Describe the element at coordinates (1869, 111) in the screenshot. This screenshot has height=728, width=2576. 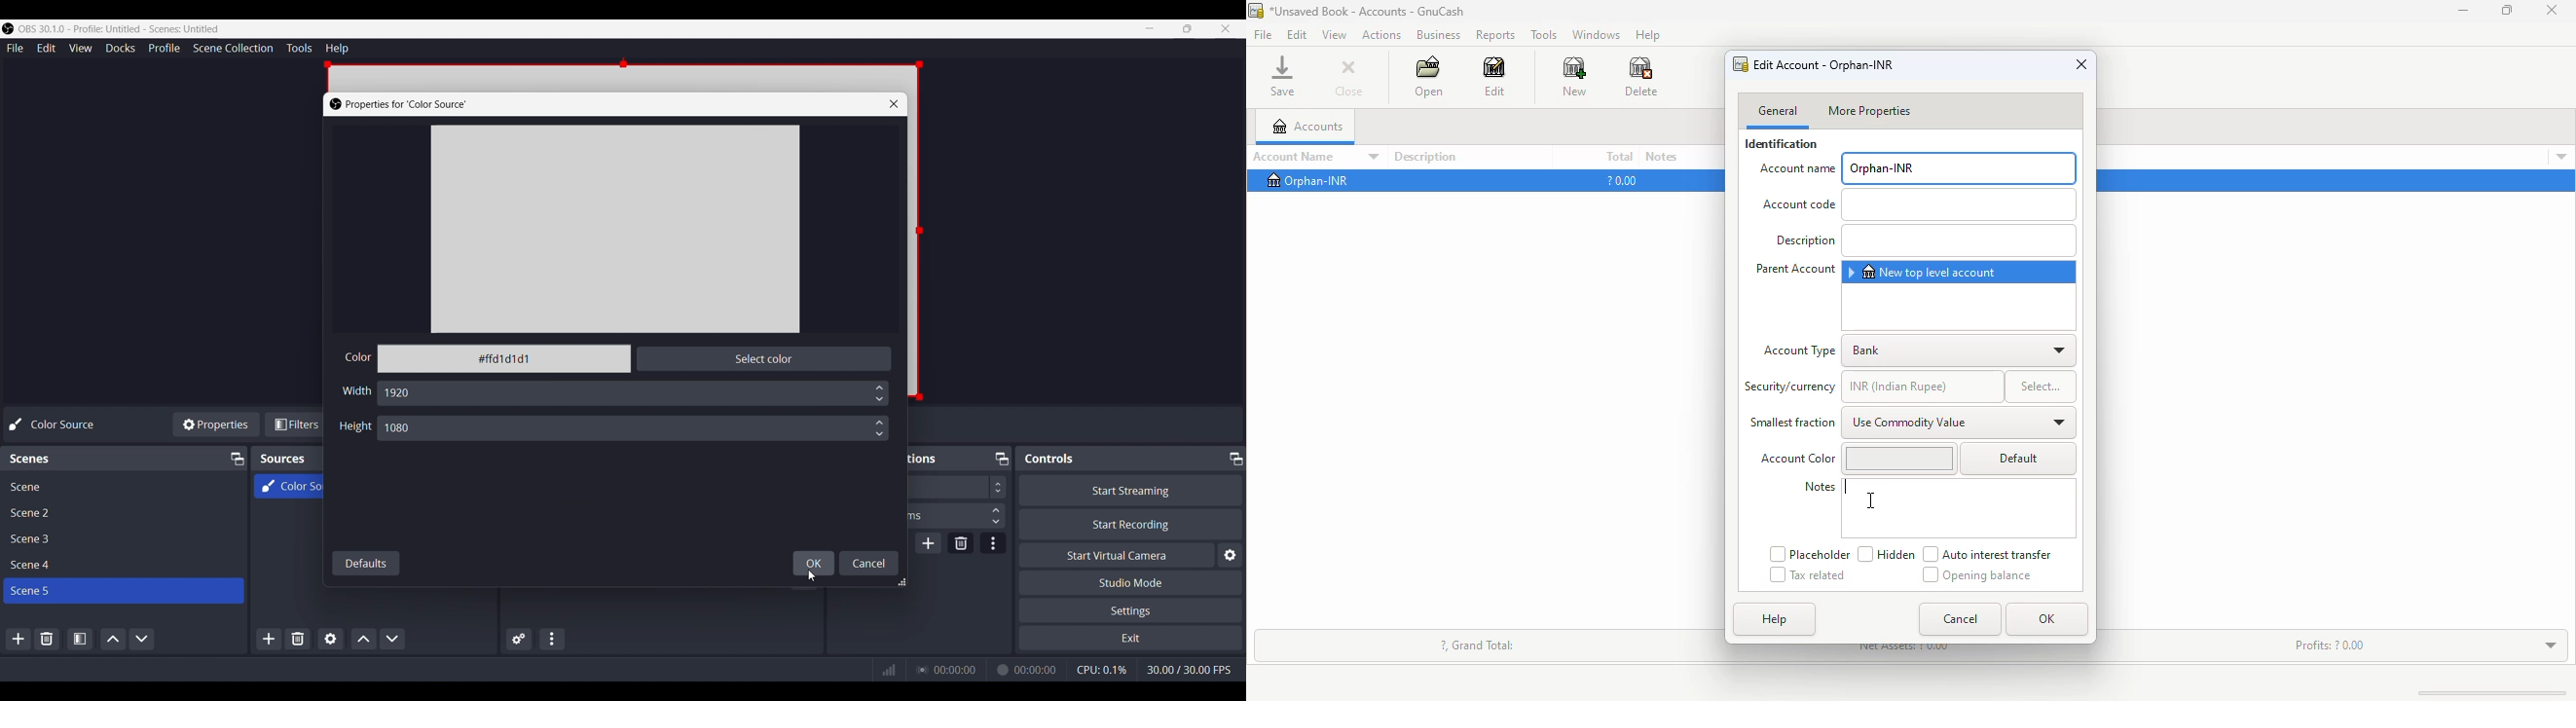
I see `more properties` at that location.